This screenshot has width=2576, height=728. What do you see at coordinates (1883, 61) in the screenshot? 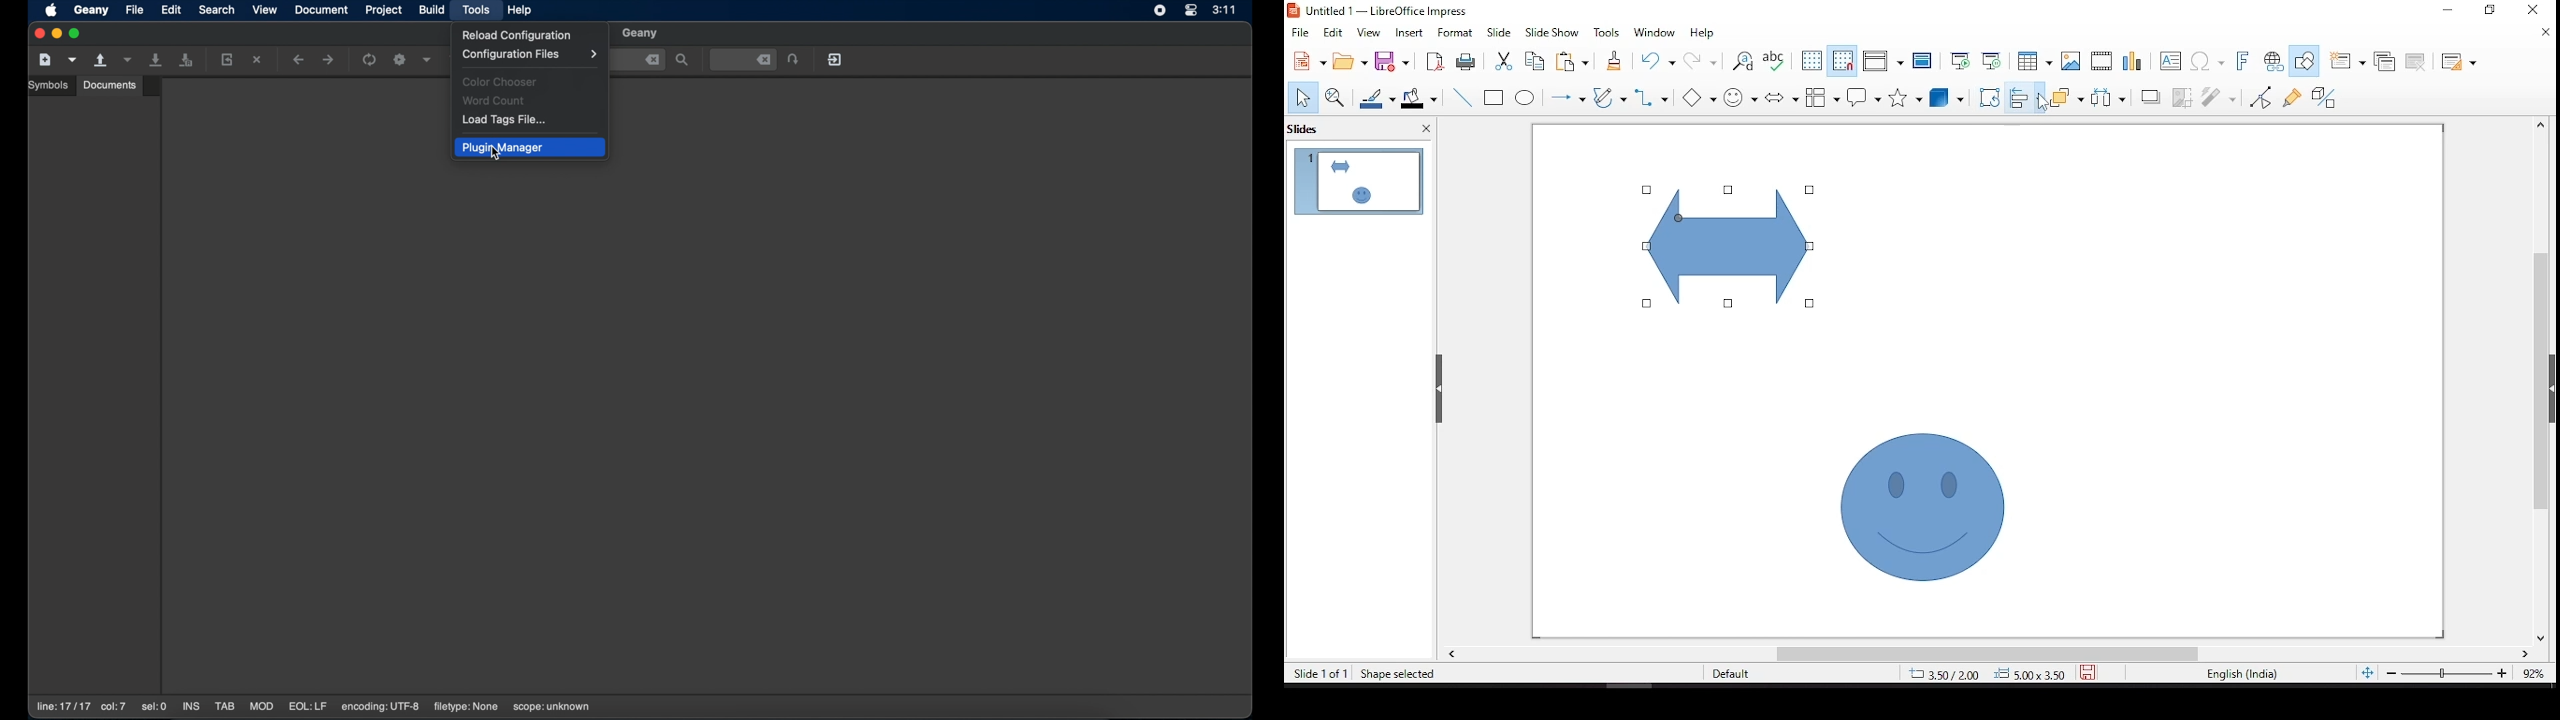
I see `display views` at bounding box center [1883, 61].